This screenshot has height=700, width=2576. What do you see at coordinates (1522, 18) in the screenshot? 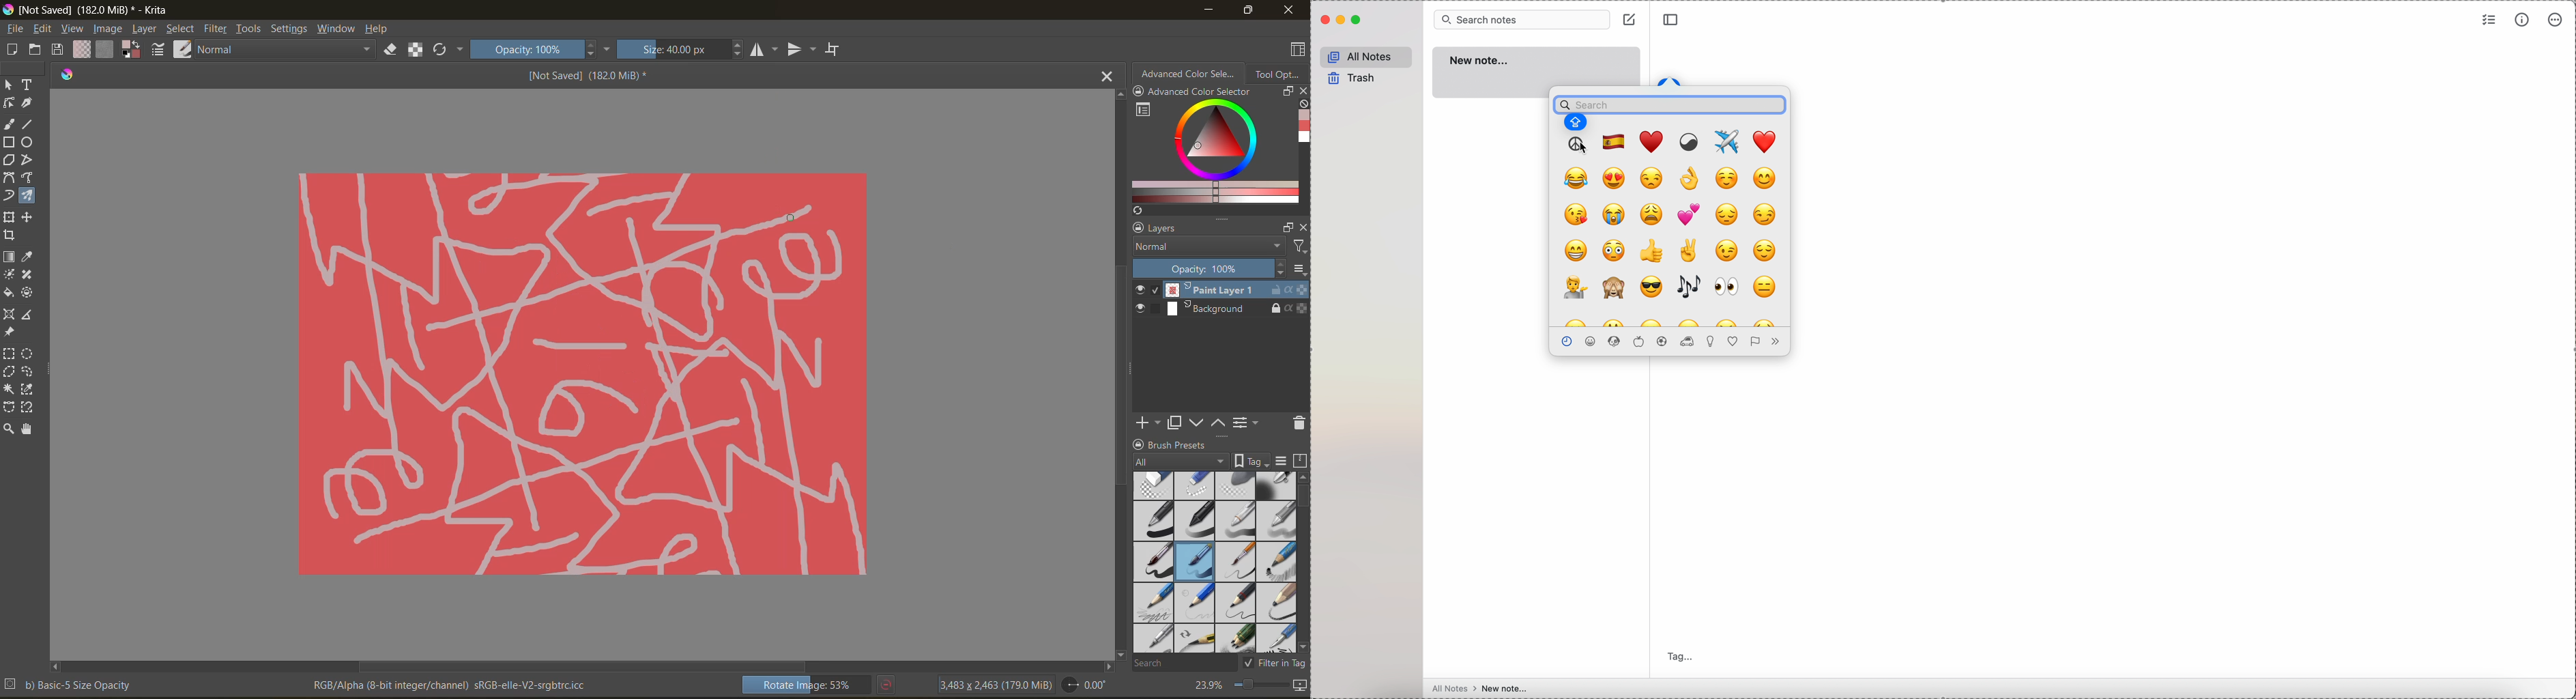
I see `search bar` at bounding box center [1522, 18].